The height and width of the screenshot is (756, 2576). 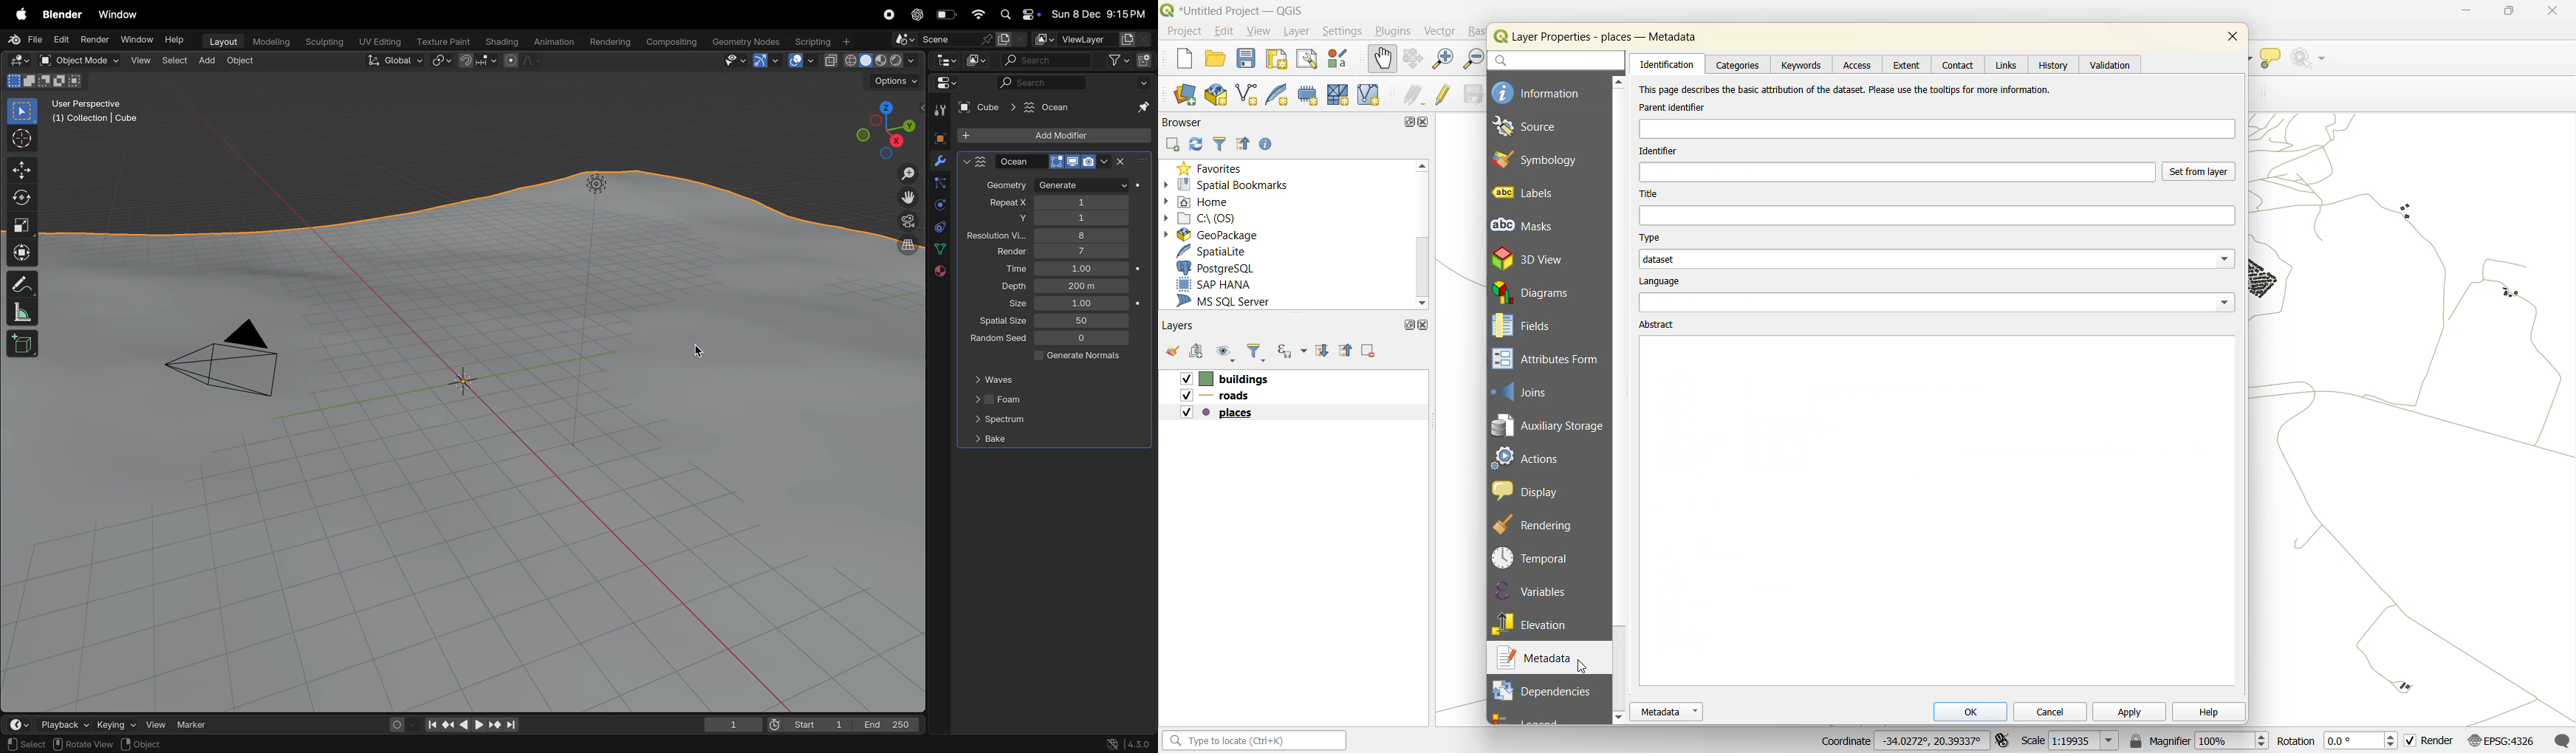 What do you see at coordinates (1221, 96) in the screenshot?
I see `new geopackage` at bounding box center [1221, 96].